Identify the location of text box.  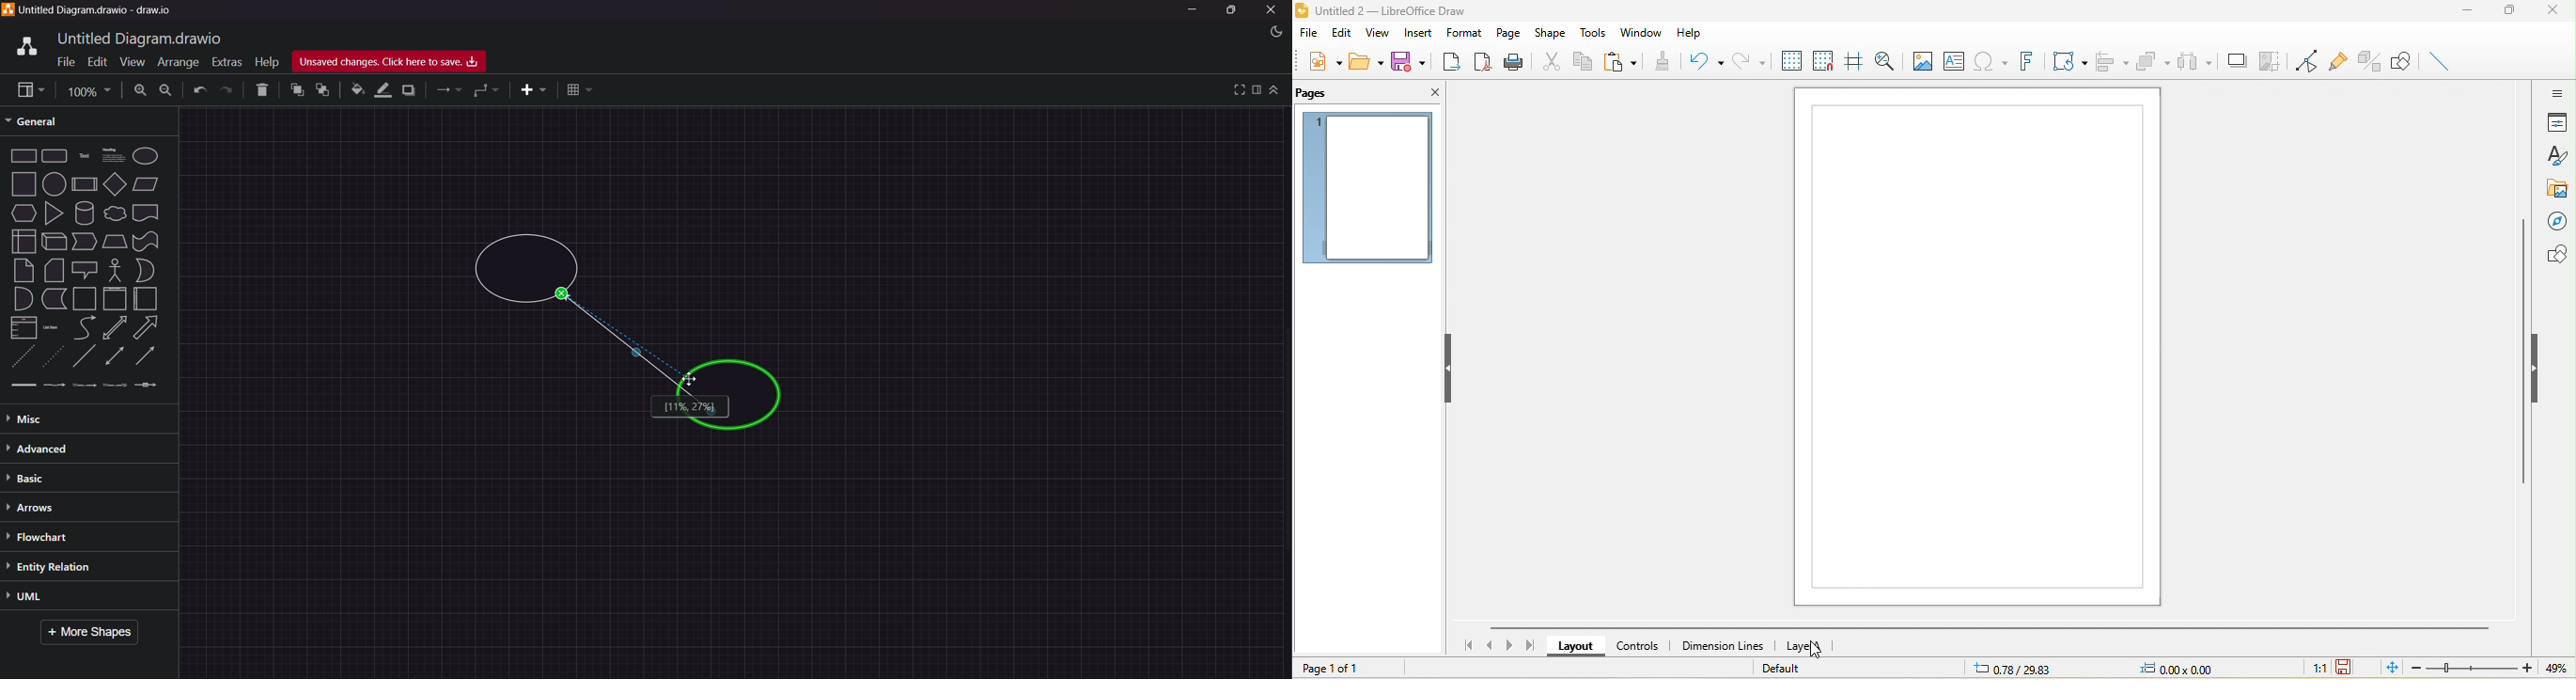
(1952, 62).